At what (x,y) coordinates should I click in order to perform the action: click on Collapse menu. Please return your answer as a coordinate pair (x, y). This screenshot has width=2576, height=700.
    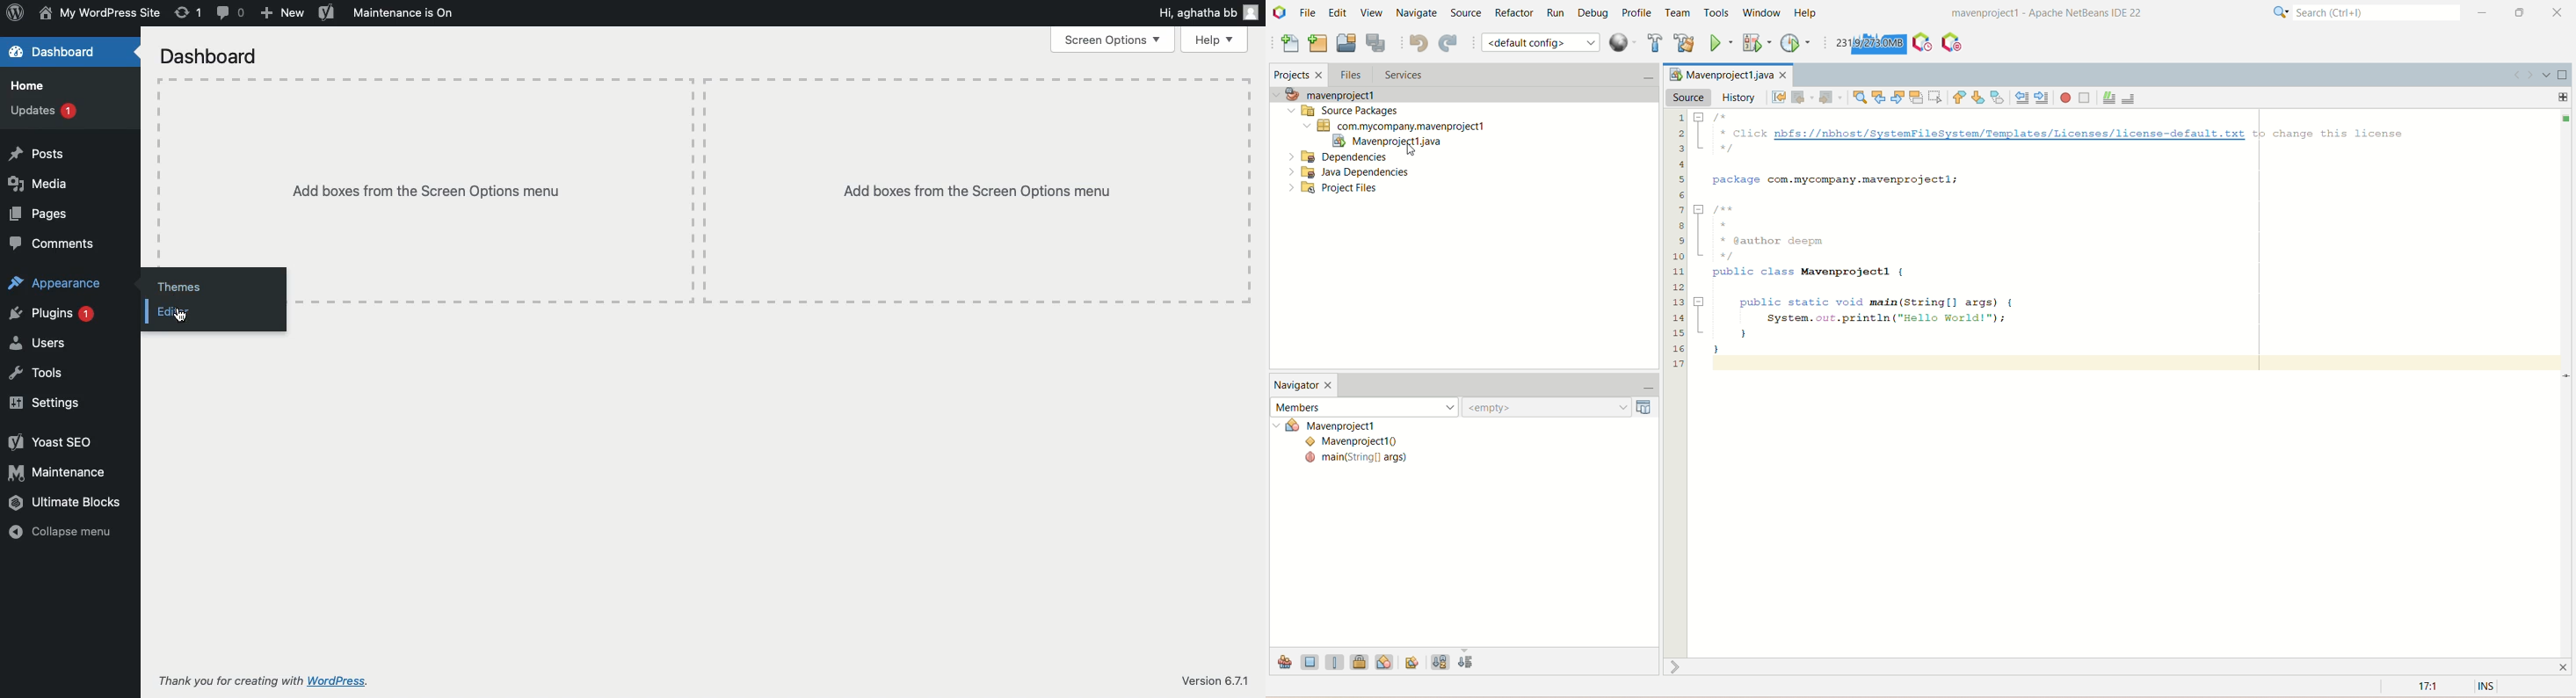
    Looking at the image, I should click on (59, 532).